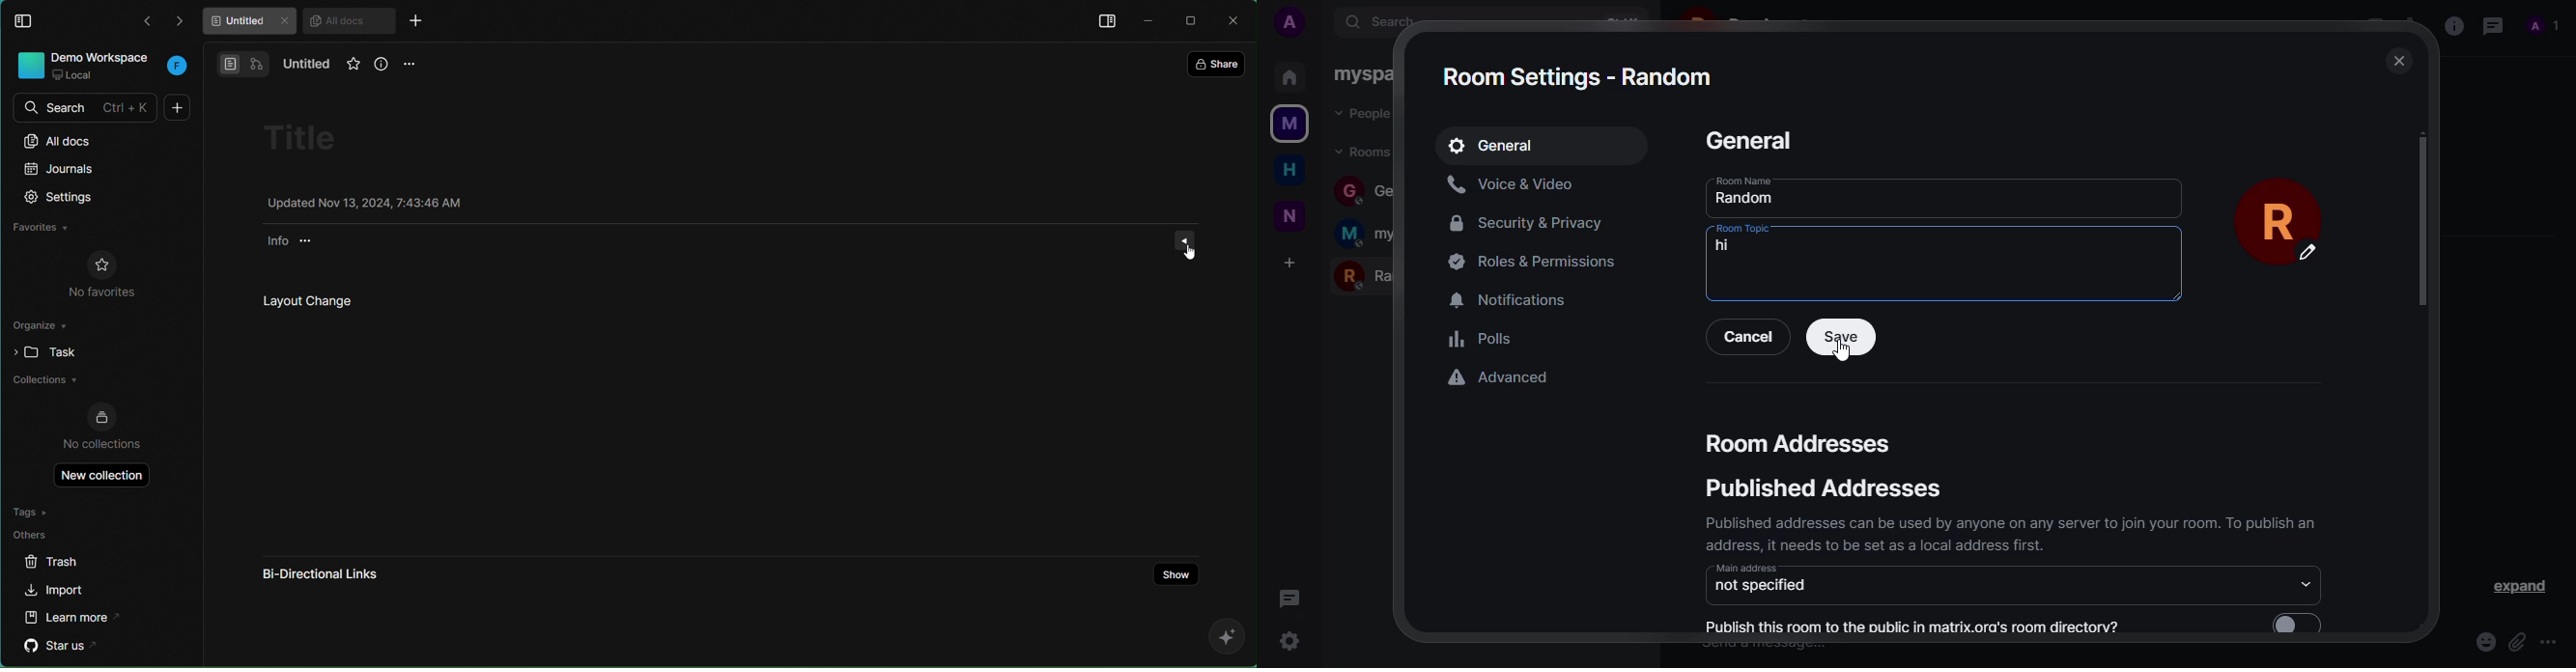  Describe the element at coordinates (1360, 189) in the screenshot. I see `general` at that location.